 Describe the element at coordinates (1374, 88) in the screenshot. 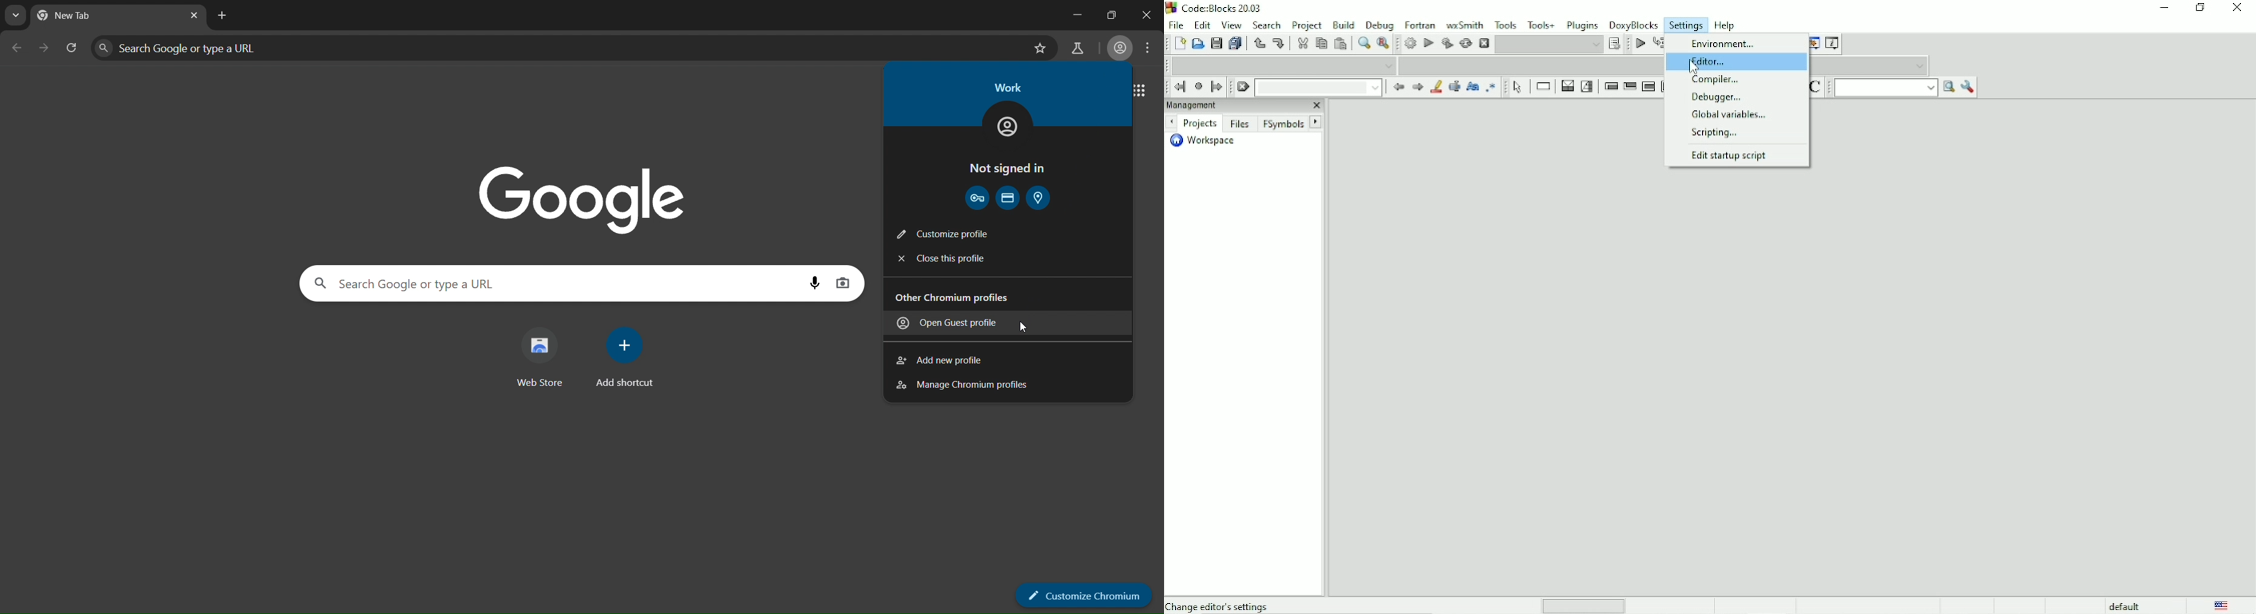

I see `Drop down` at that location.